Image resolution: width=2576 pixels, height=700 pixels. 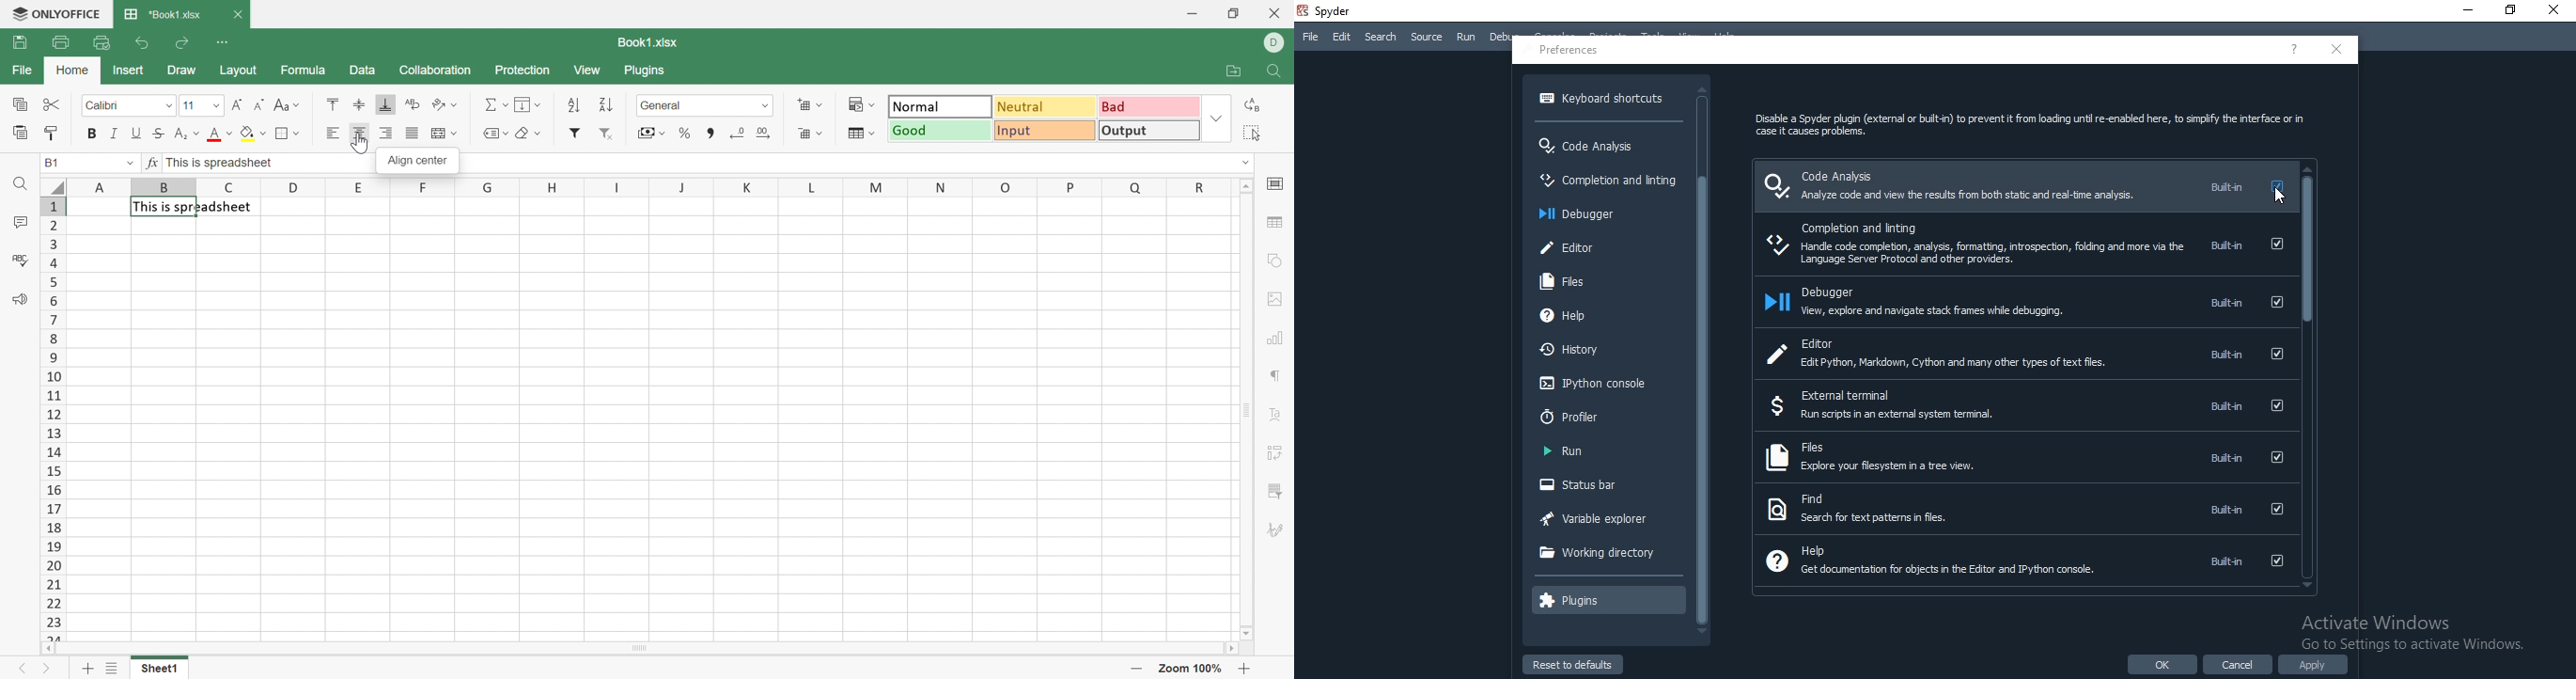 I want to click on Format as Table template, so click(x=855, y=134).